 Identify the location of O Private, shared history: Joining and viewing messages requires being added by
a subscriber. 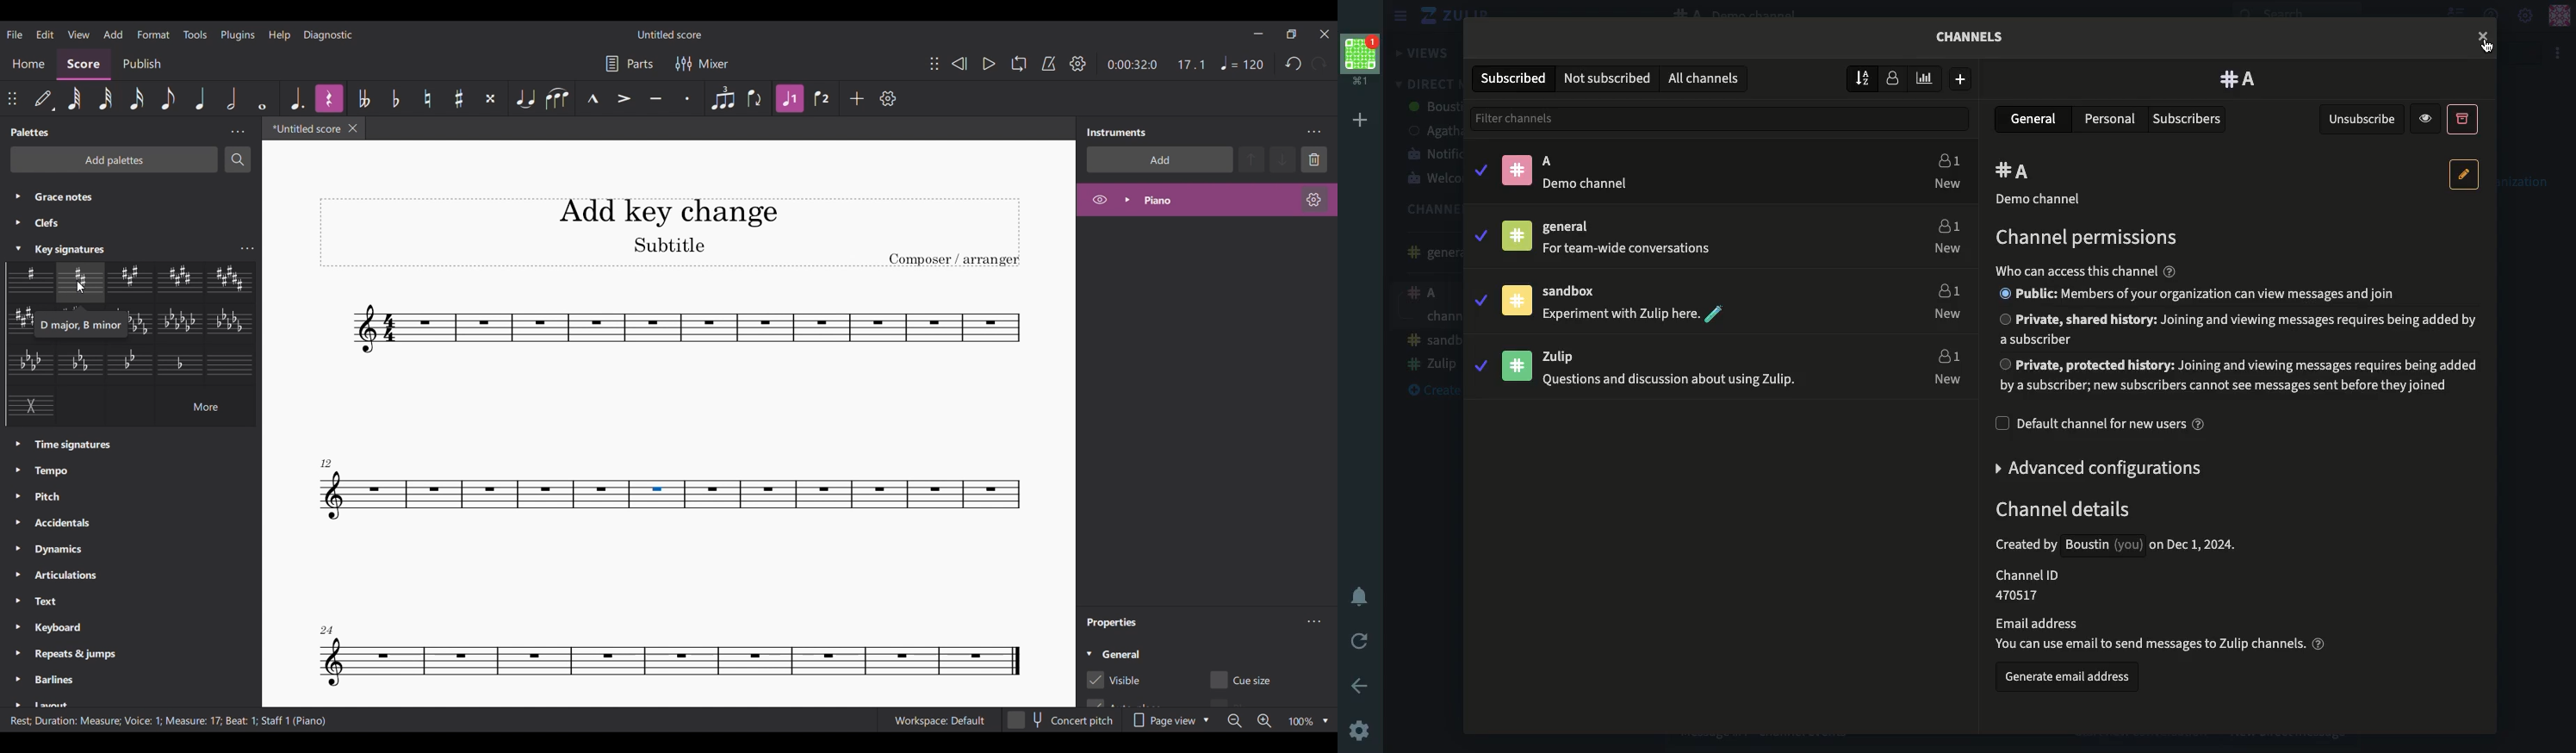
(2238, 327).